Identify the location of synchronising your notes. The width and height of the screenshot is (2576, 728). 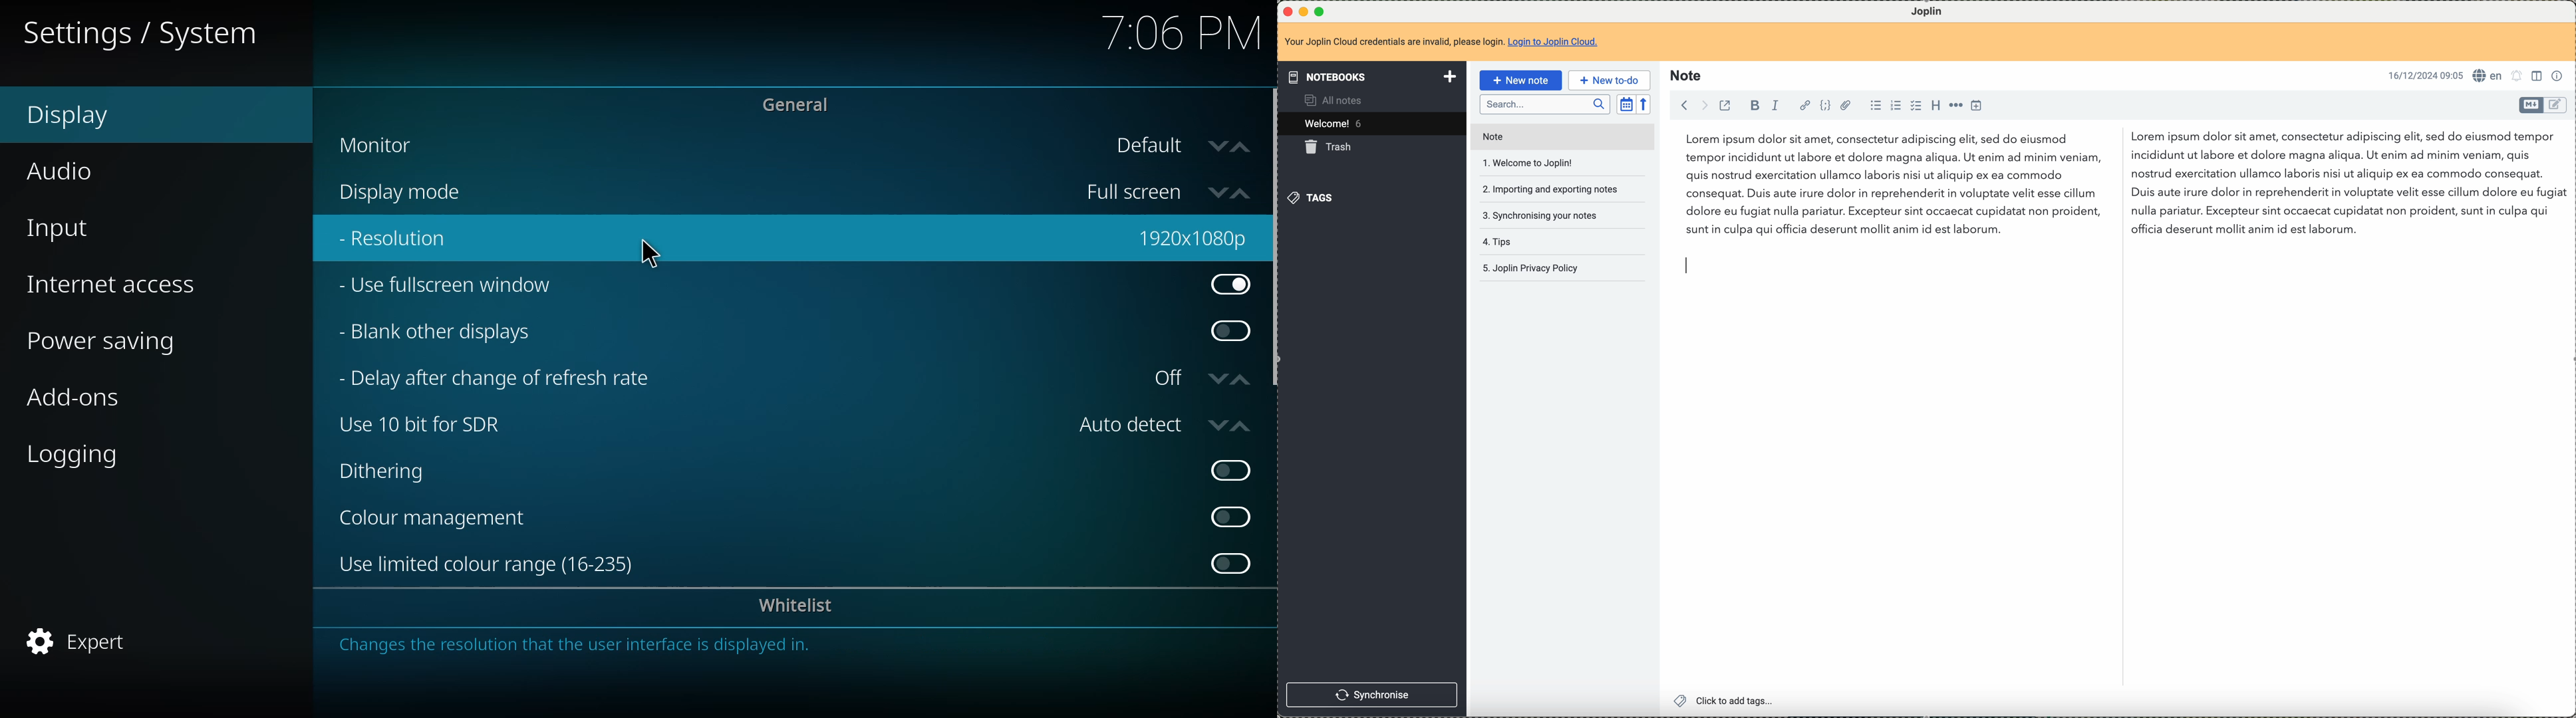
(1541, 217).